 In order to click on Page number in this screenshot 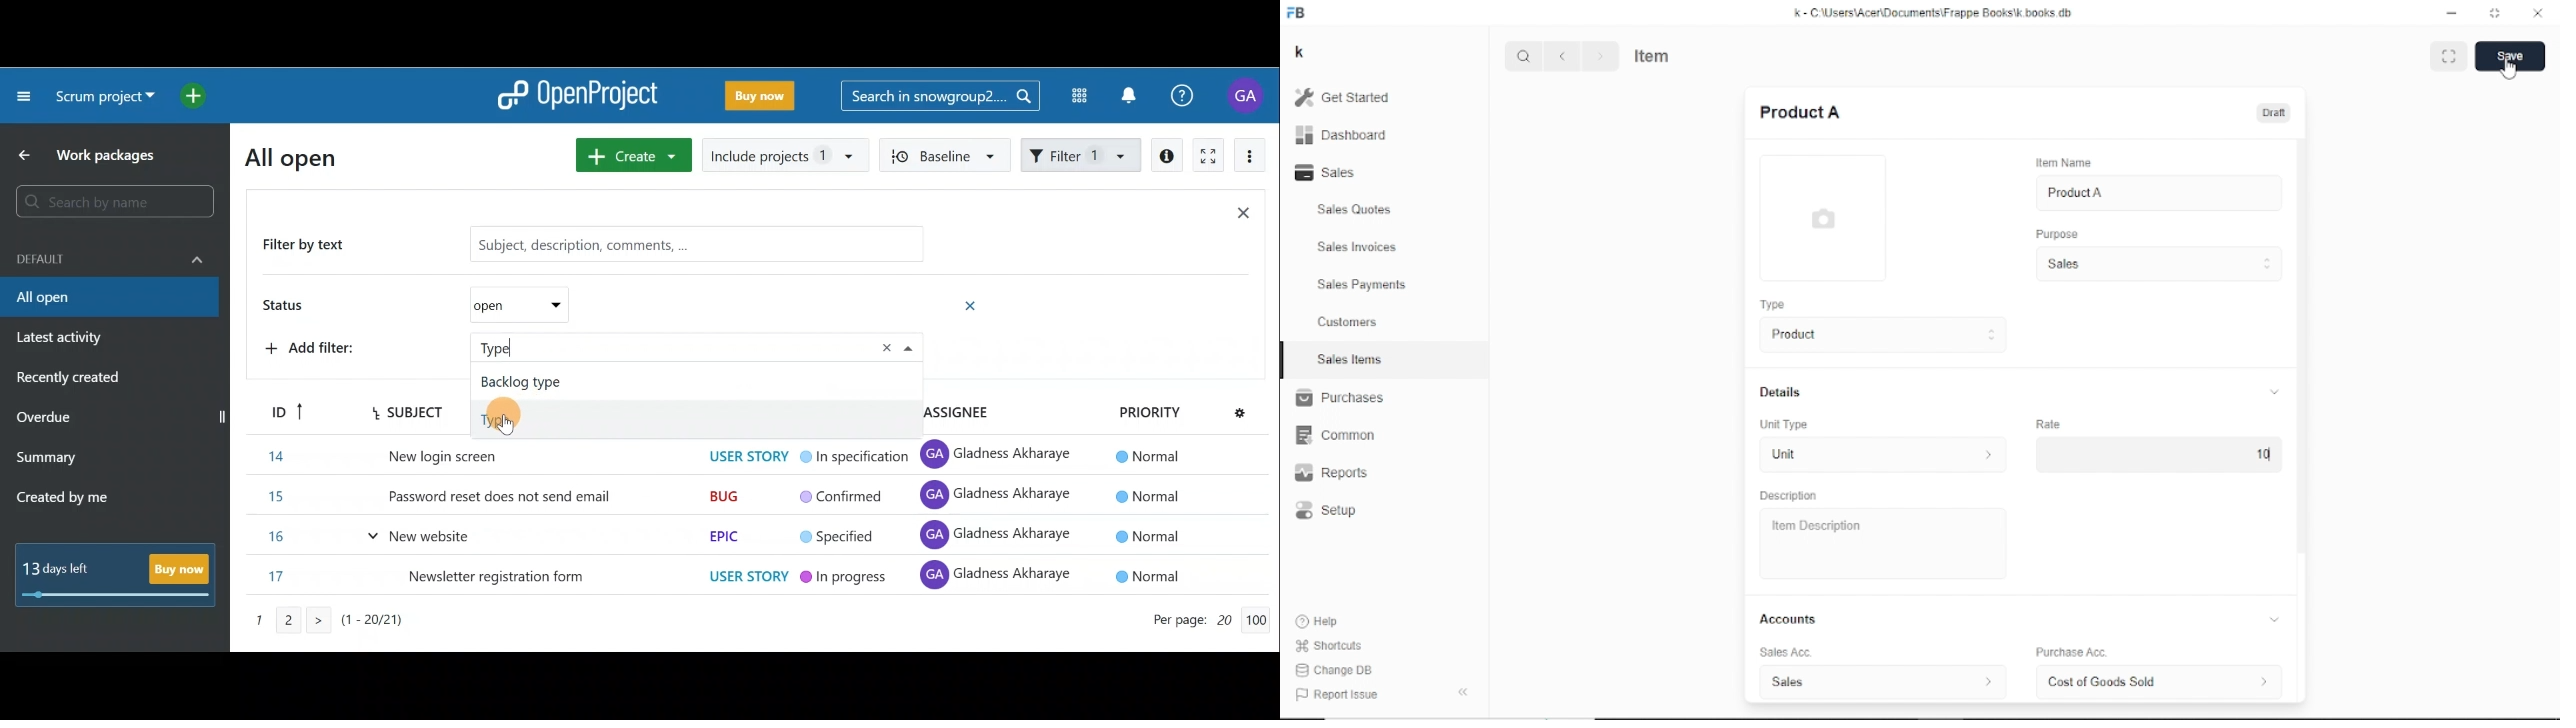, I will do `click(360, 626)`.